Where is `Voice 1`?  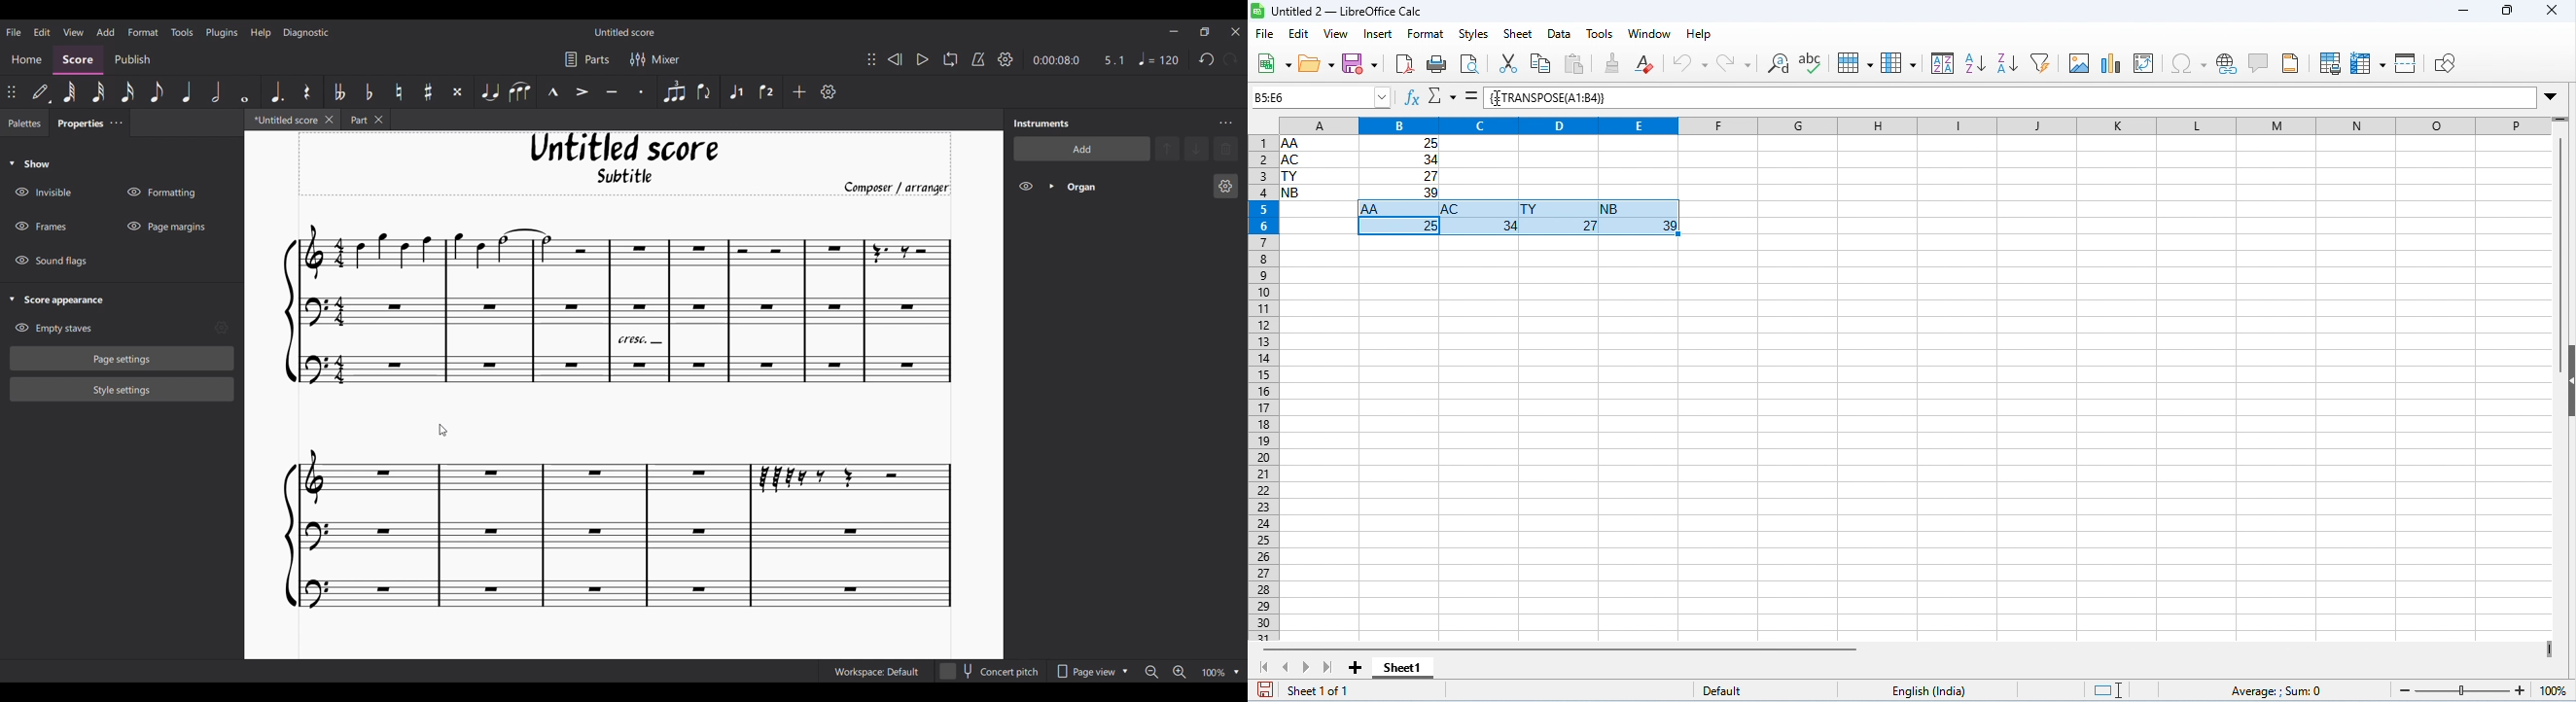 Voice 1 is located at coordinates (735, 92).